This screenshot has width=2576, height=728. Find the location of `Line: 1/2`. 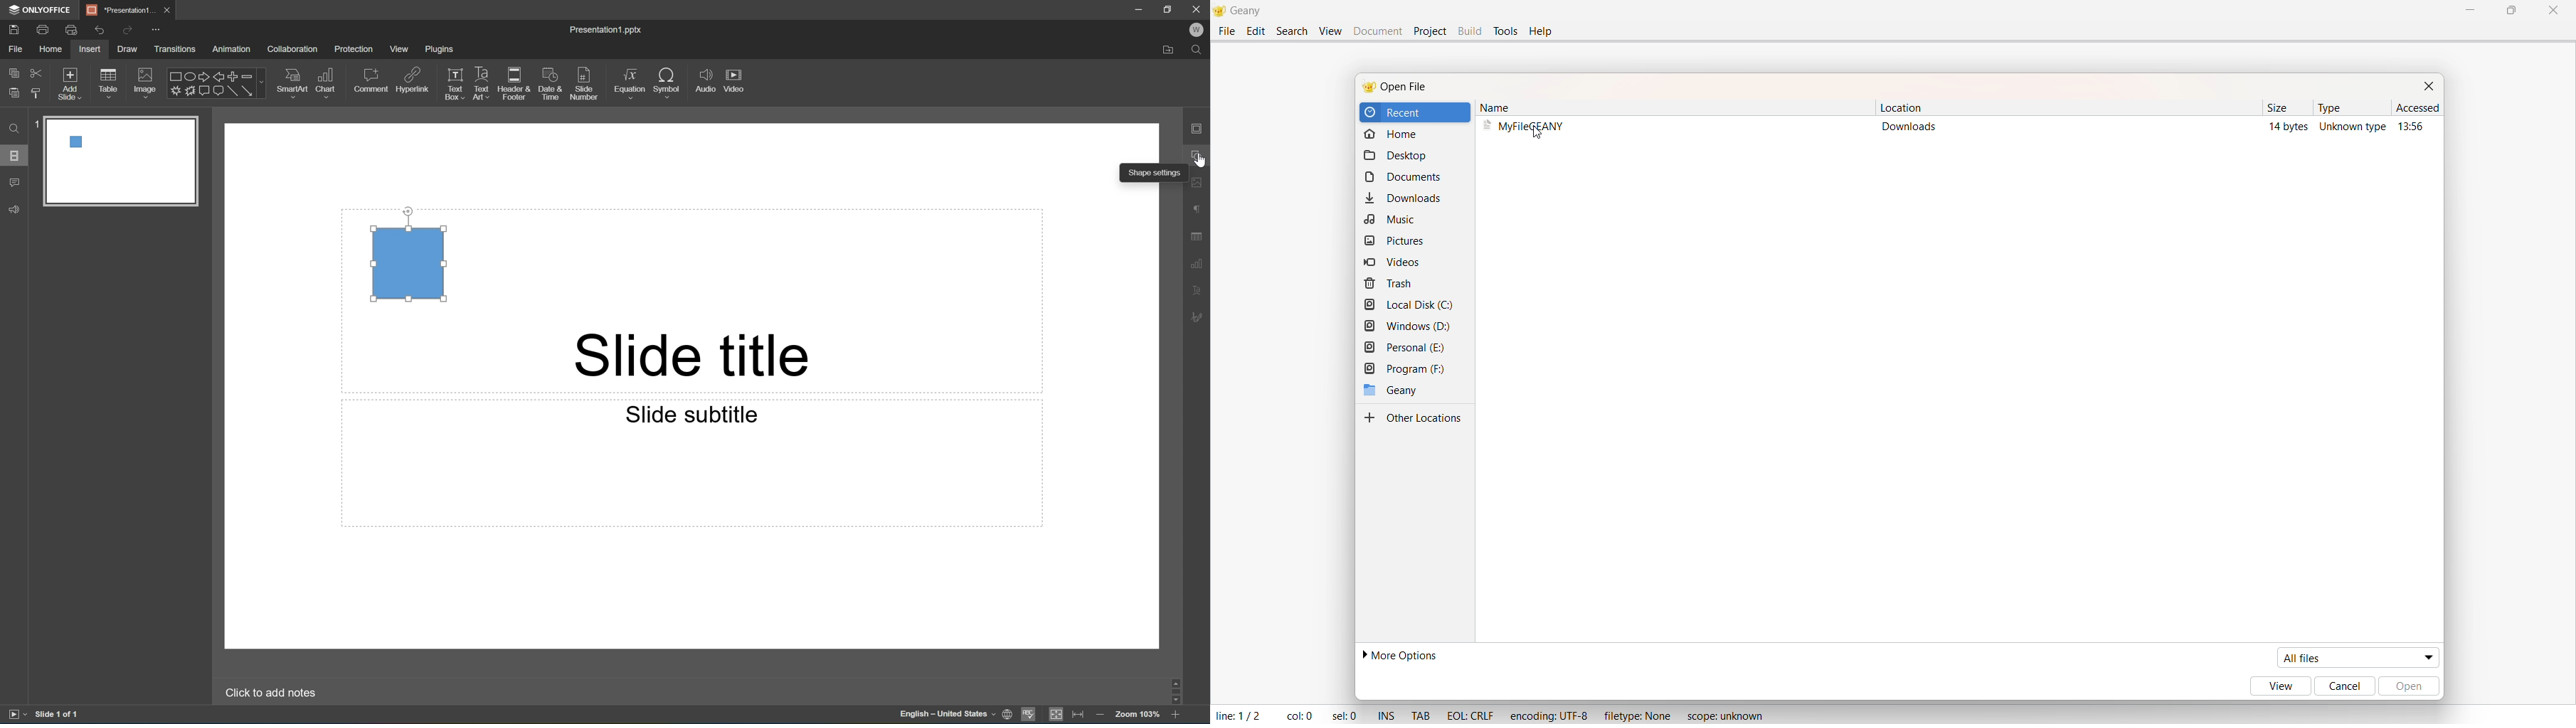

Line: 1/2 is located at coordinates (1238, 715).